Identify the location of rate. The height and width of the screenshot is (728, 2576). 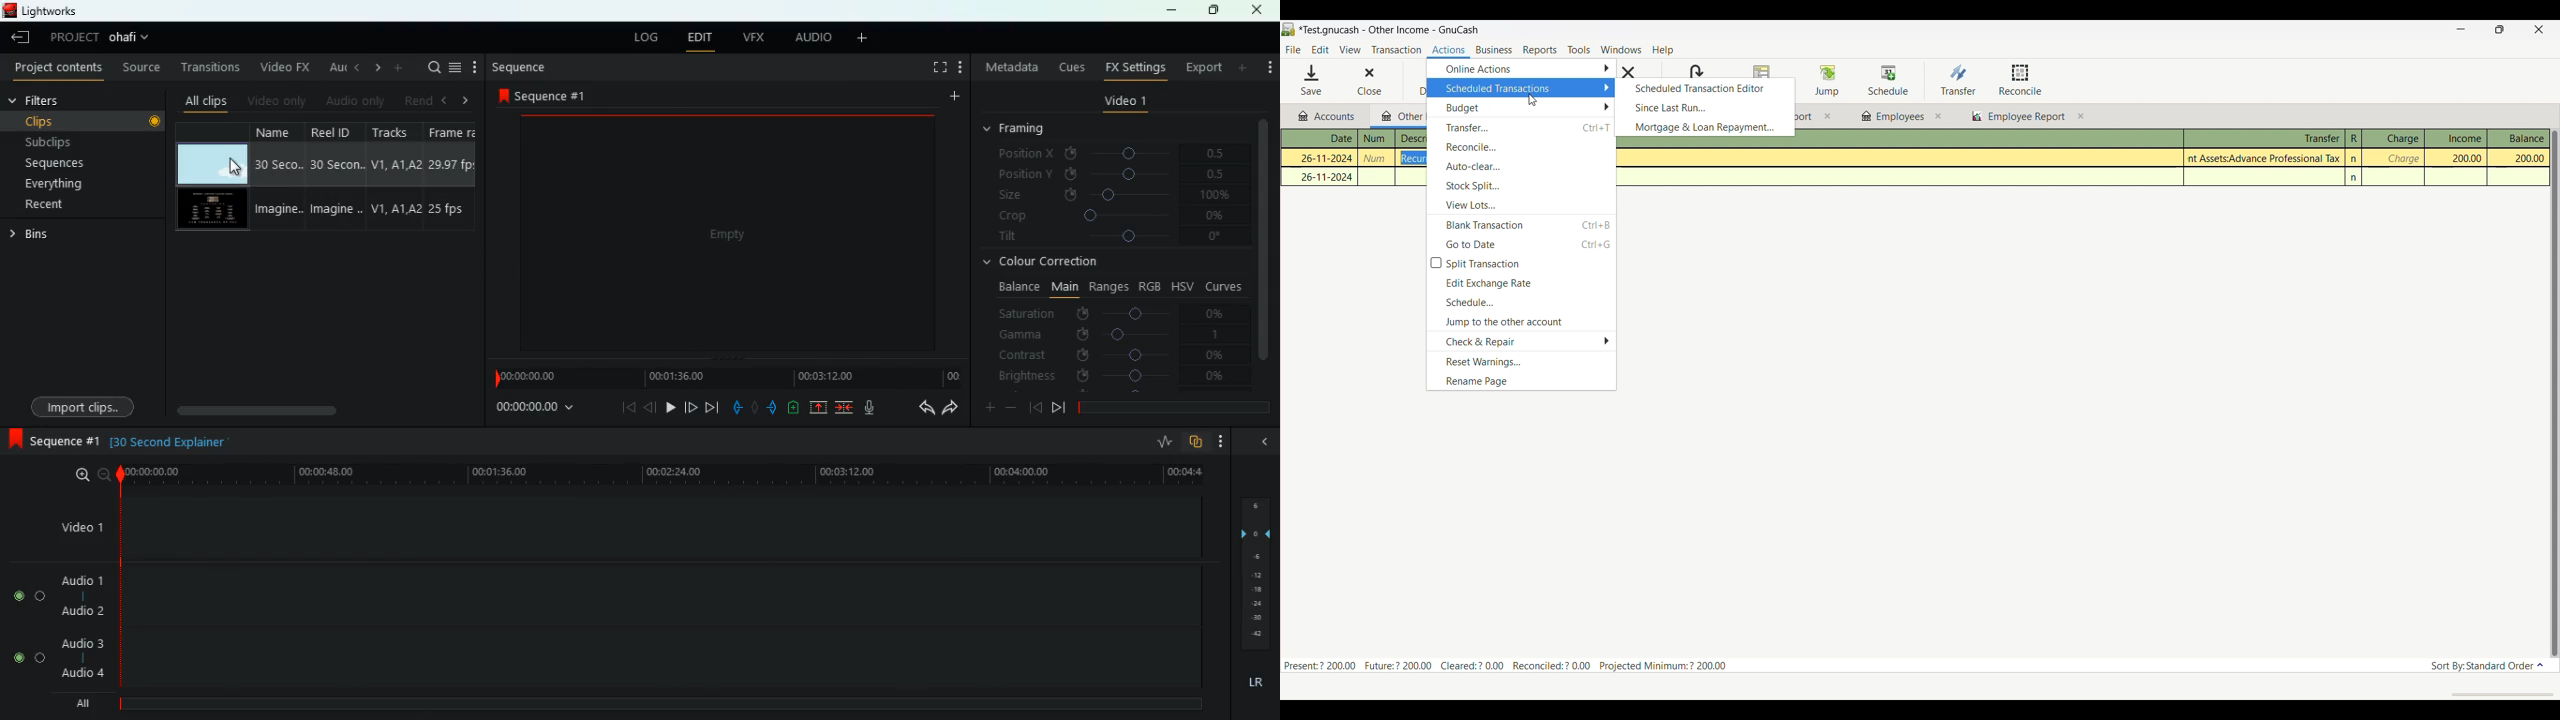
(1163, 444).